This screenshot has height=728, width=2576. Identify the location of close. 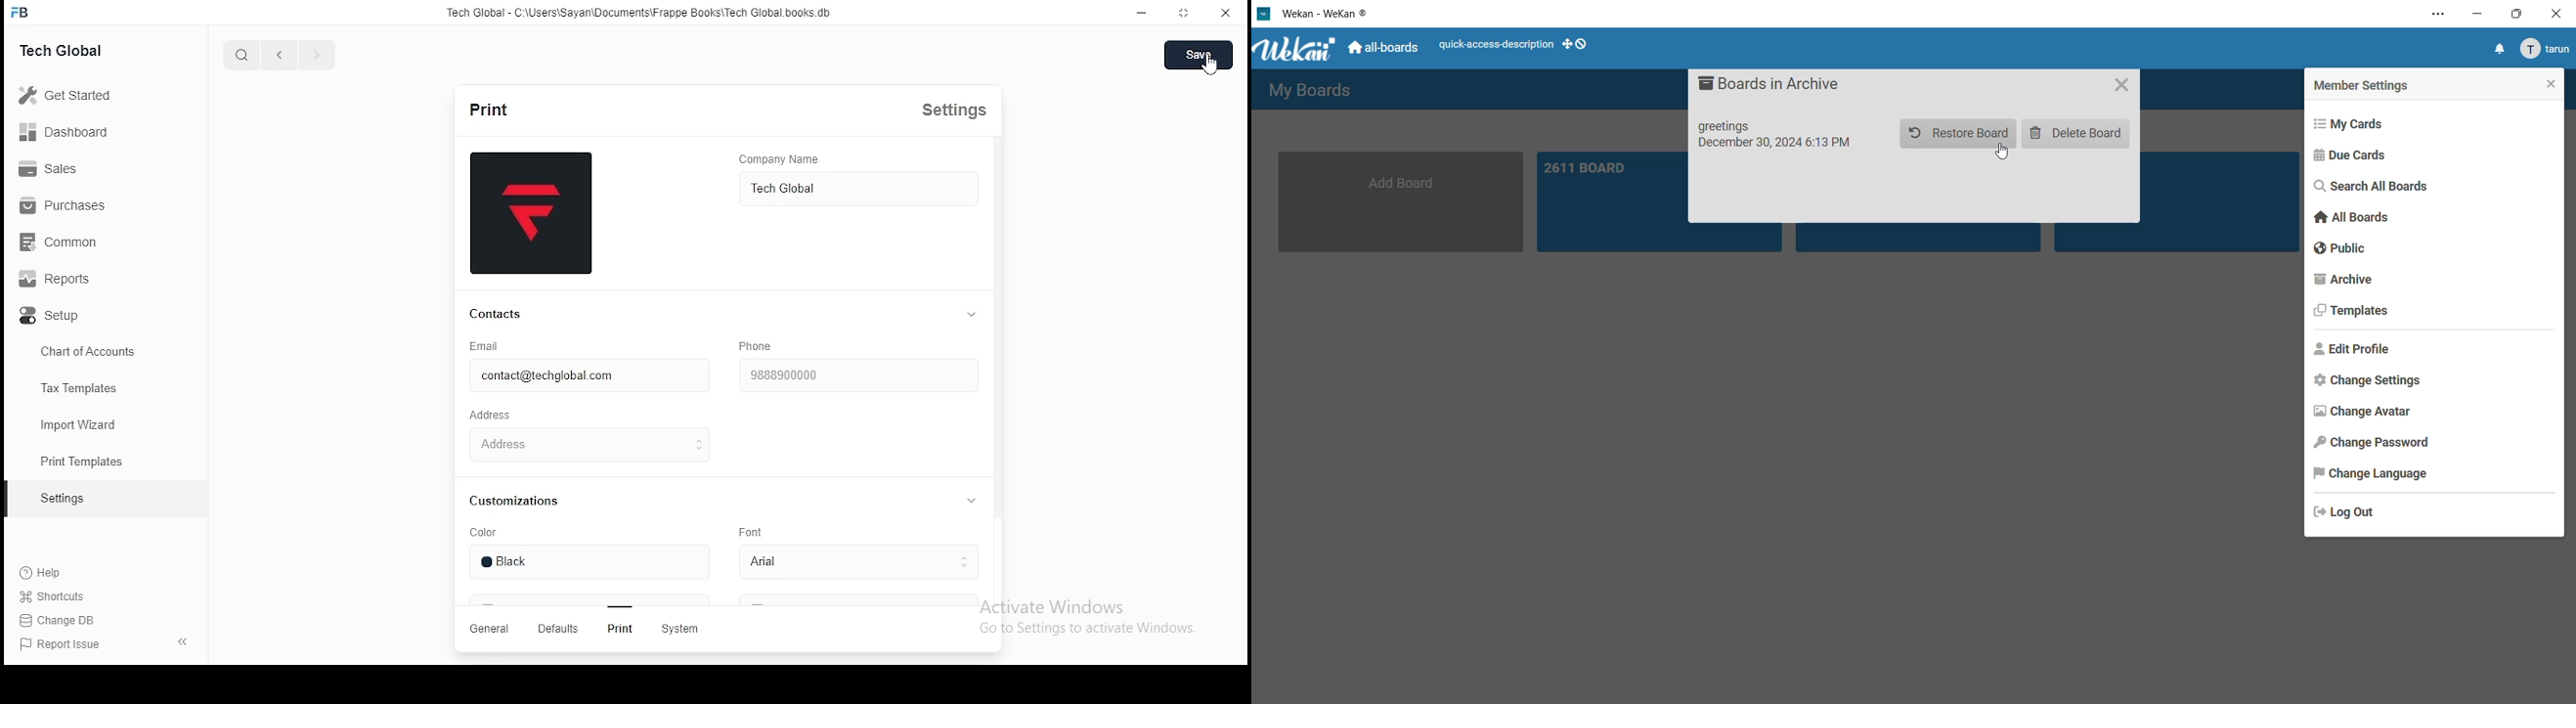
(2124, 87).